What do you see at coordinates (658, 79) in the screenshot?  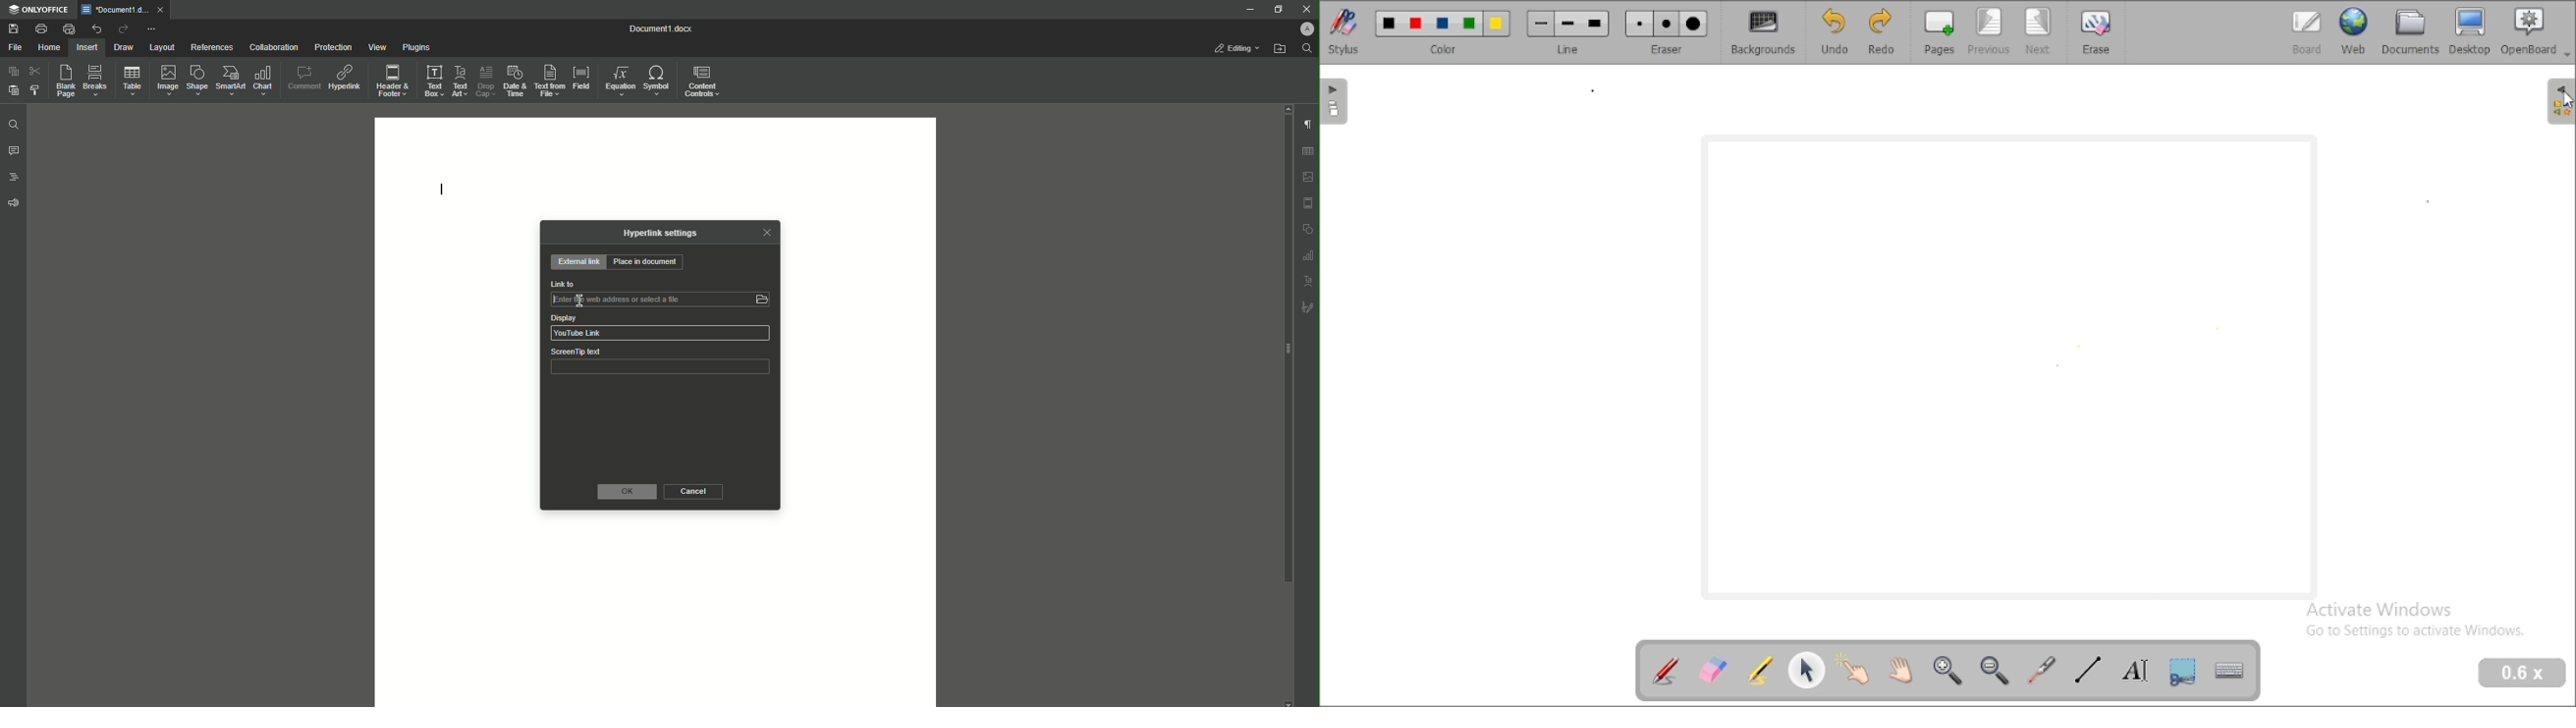 I see `Symbol` at bounding box center [658, 79].